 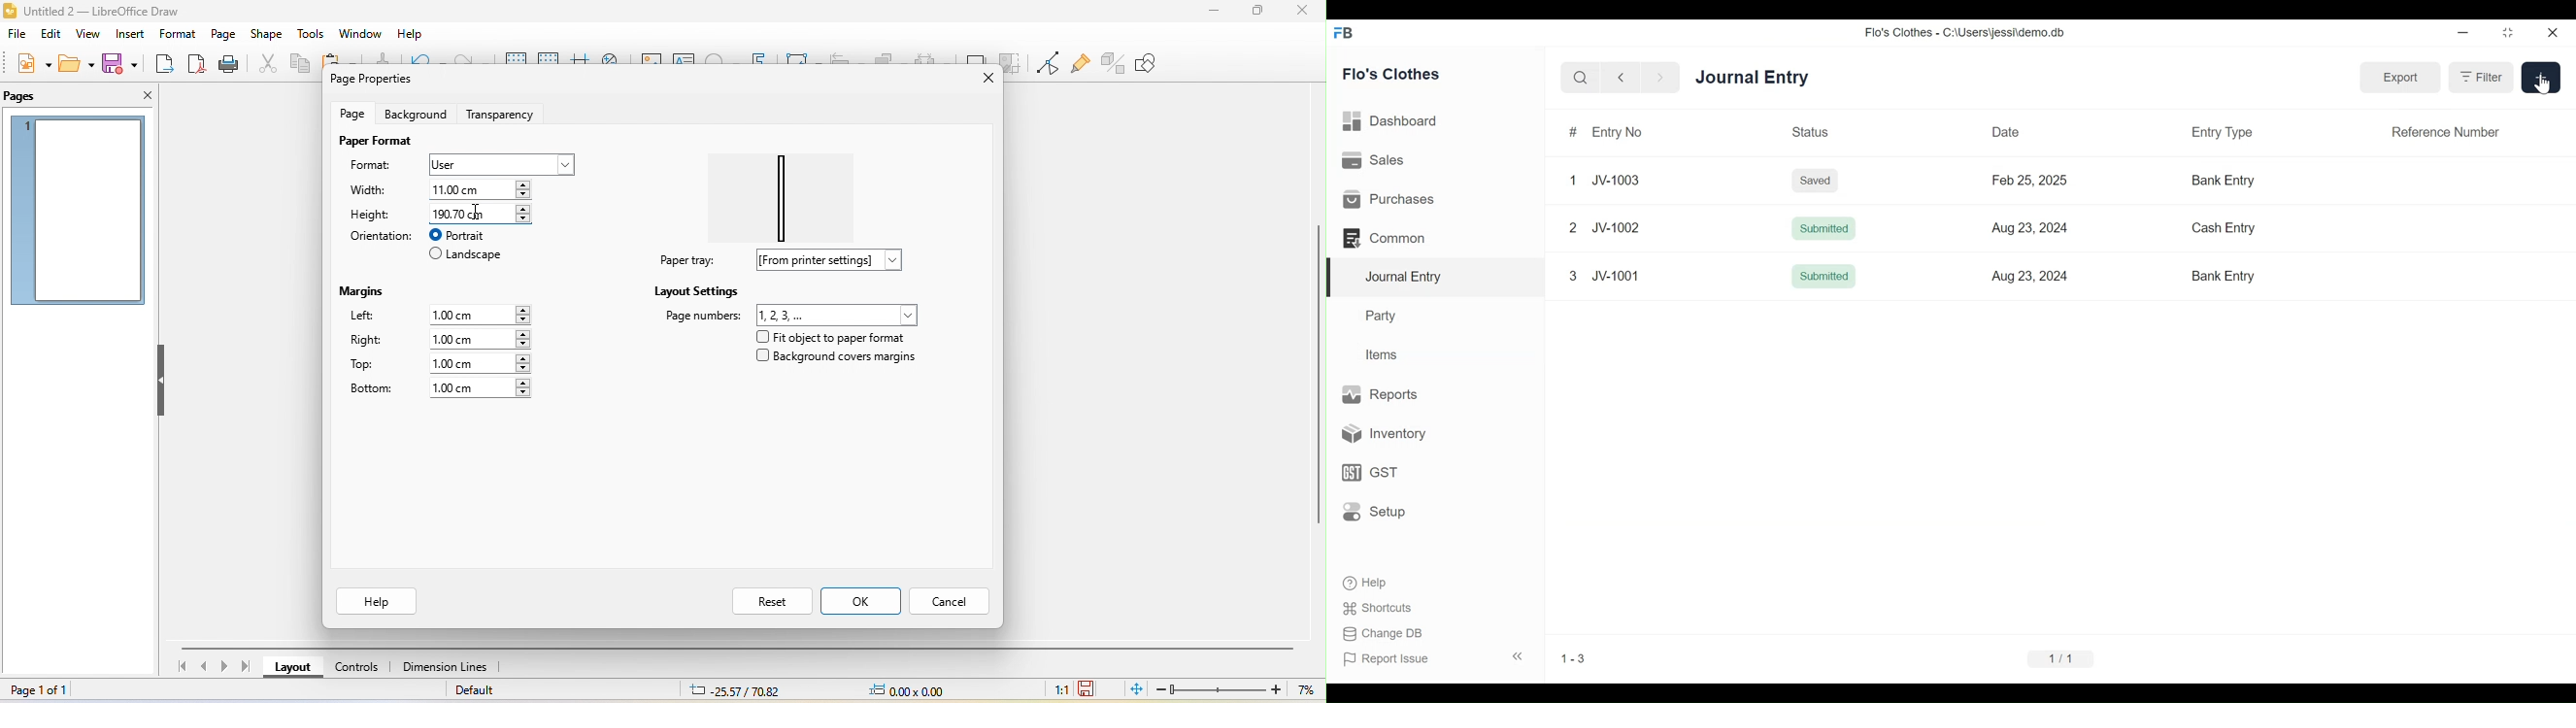 I want to click on Reference Number, so click(x=2445, y=131).